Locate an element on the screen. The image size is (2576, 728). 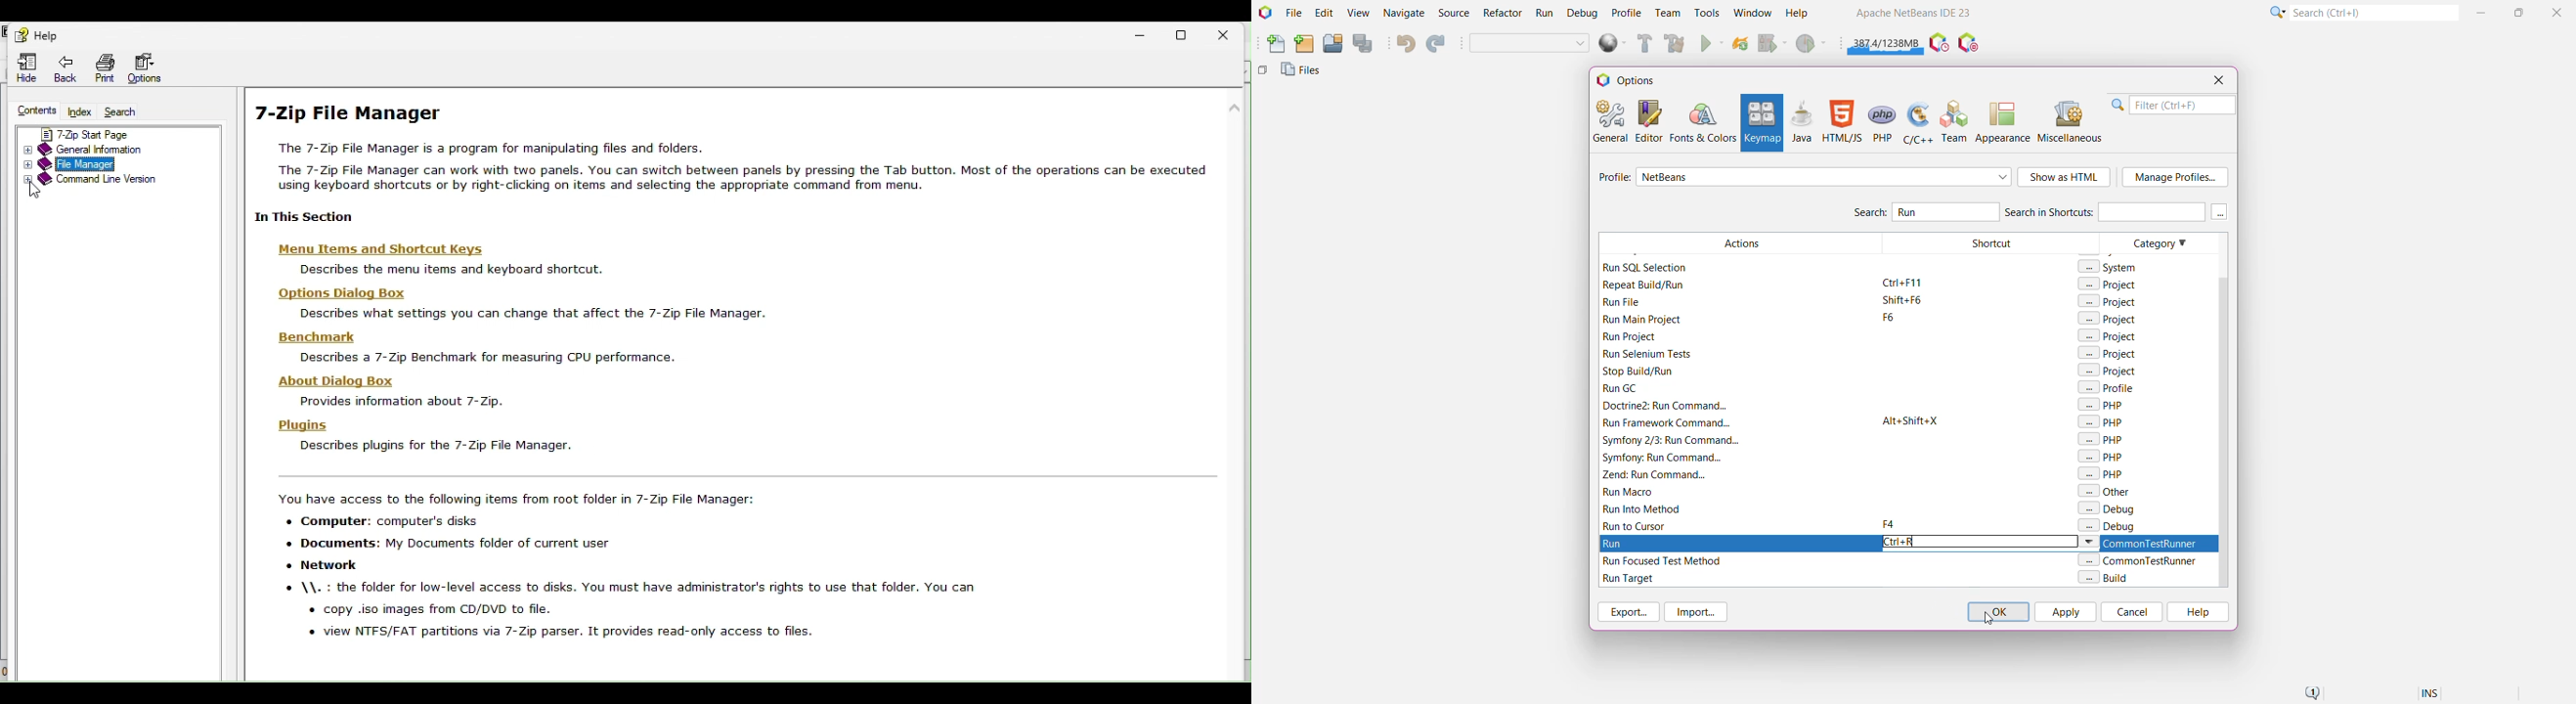
Redo is located at coordinates (1438, 44).